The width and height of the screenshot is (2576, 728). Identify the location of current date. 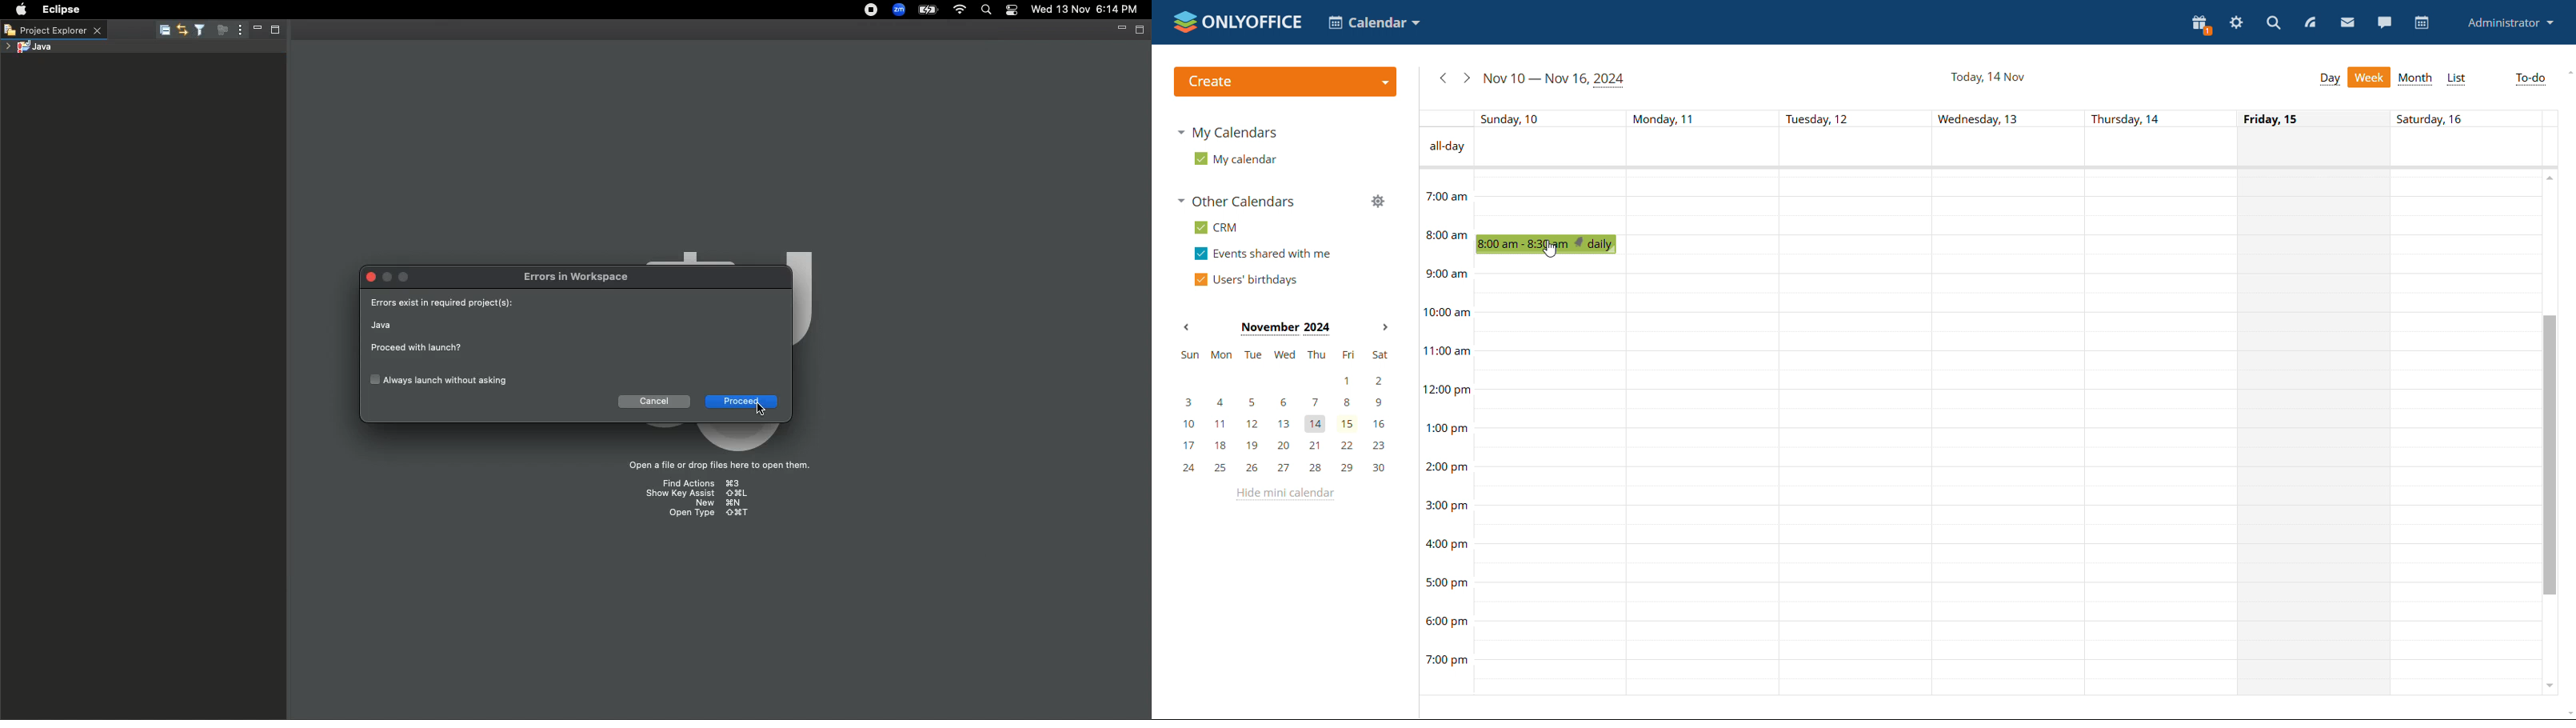
(1987, 76).